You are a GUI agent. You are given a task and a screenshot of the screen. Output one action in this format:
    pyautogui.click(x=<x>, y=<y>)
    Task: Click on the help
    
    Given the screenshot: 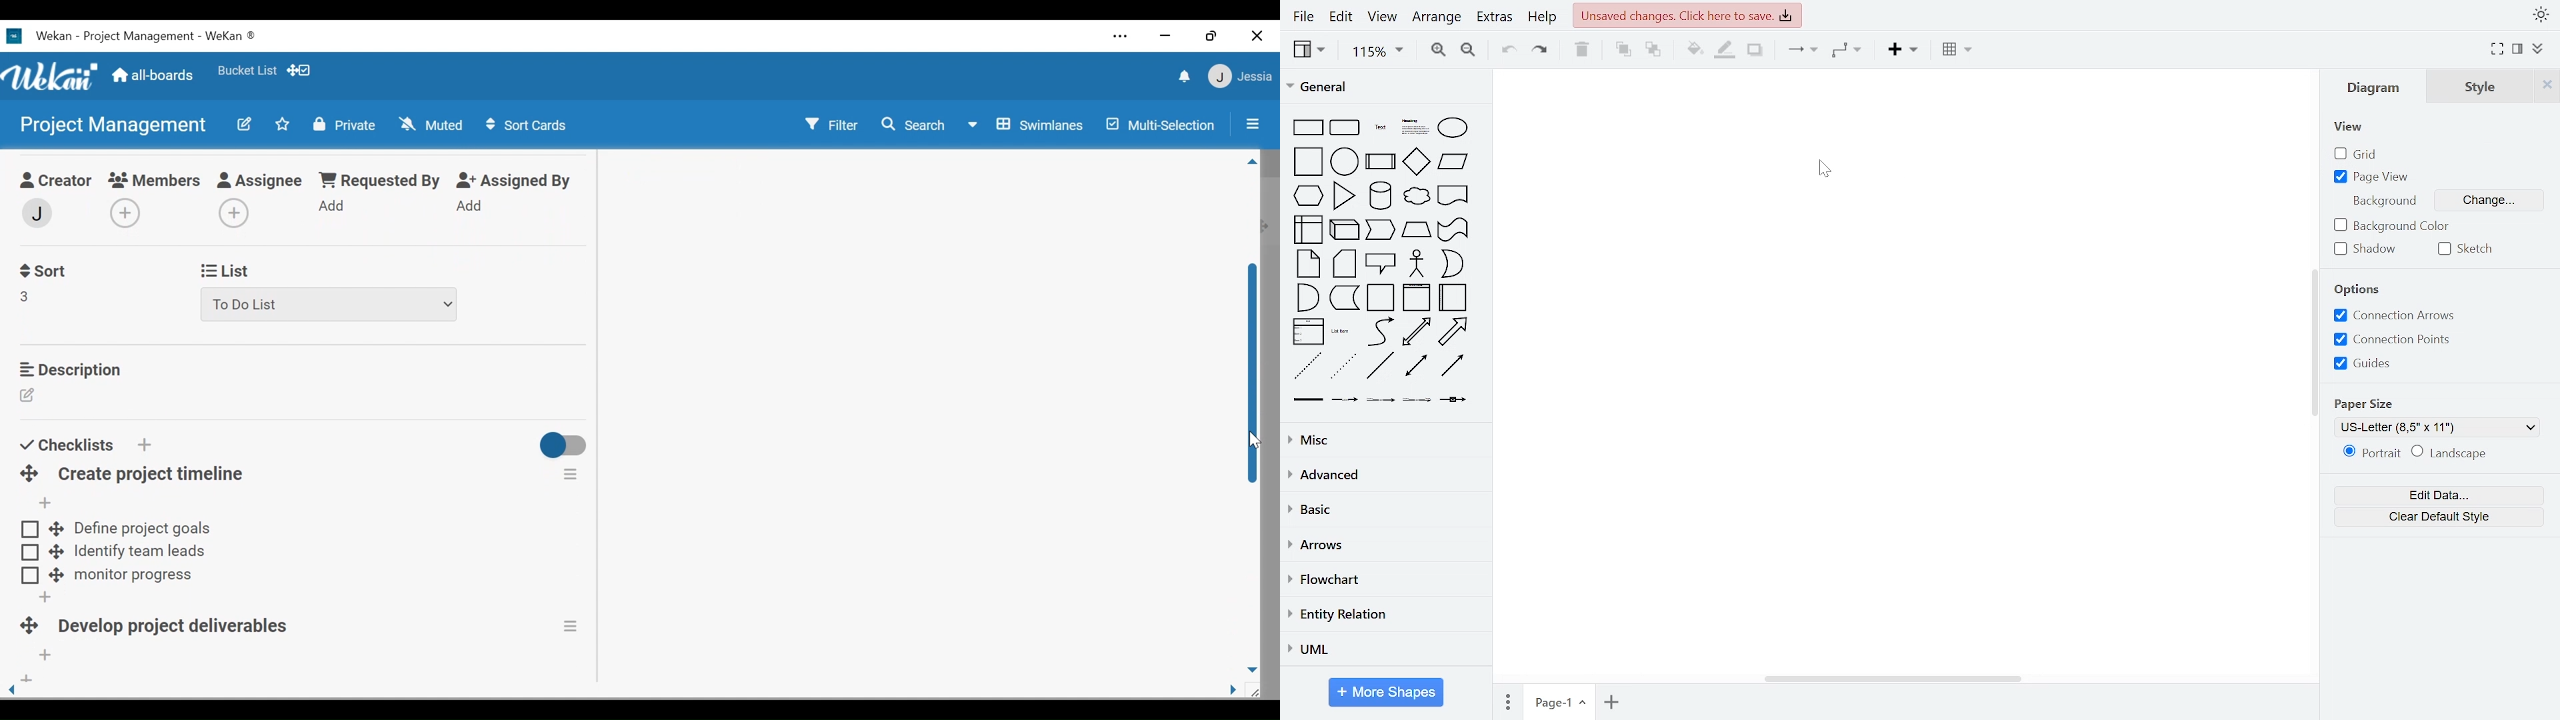 What is the action you would take?
    pyautogui.click(x=1546, y=18)
    